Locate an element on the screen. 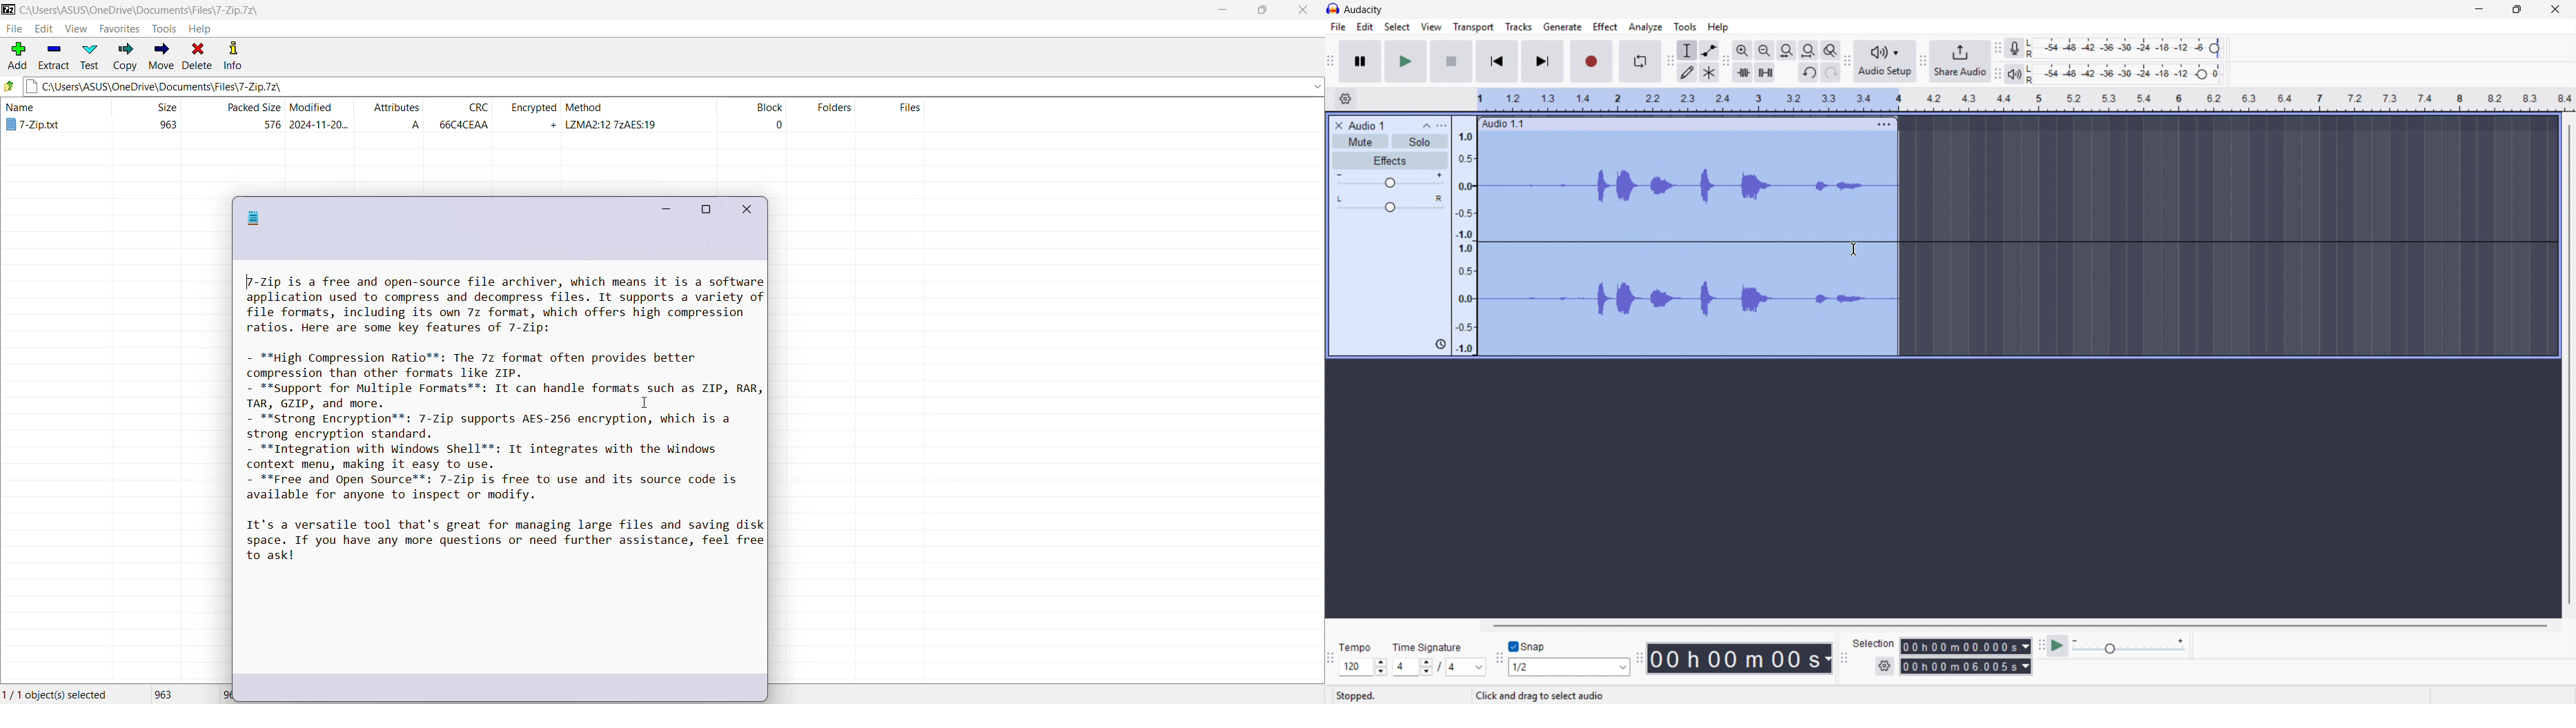 The width and height of the screenshot is (2576, 728). Minimize is located at coordinates (665, 208).